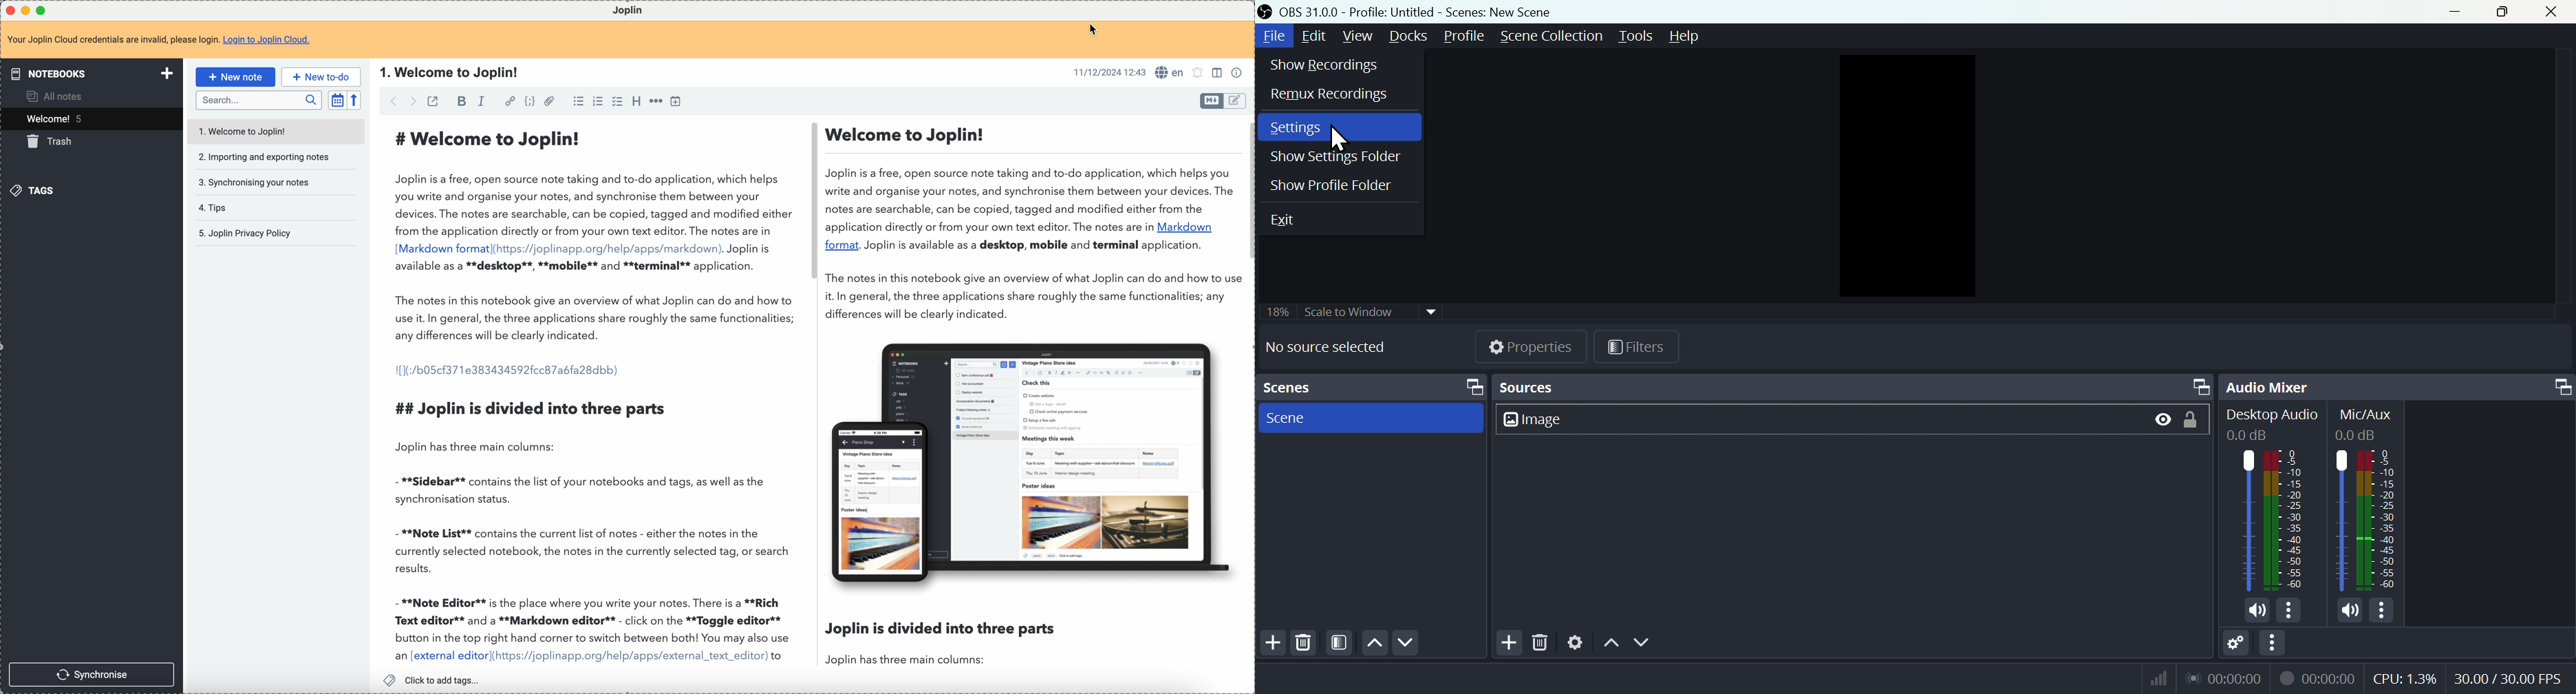 The image size is (2576, 700). I want to click on italic, so click(482, 102).